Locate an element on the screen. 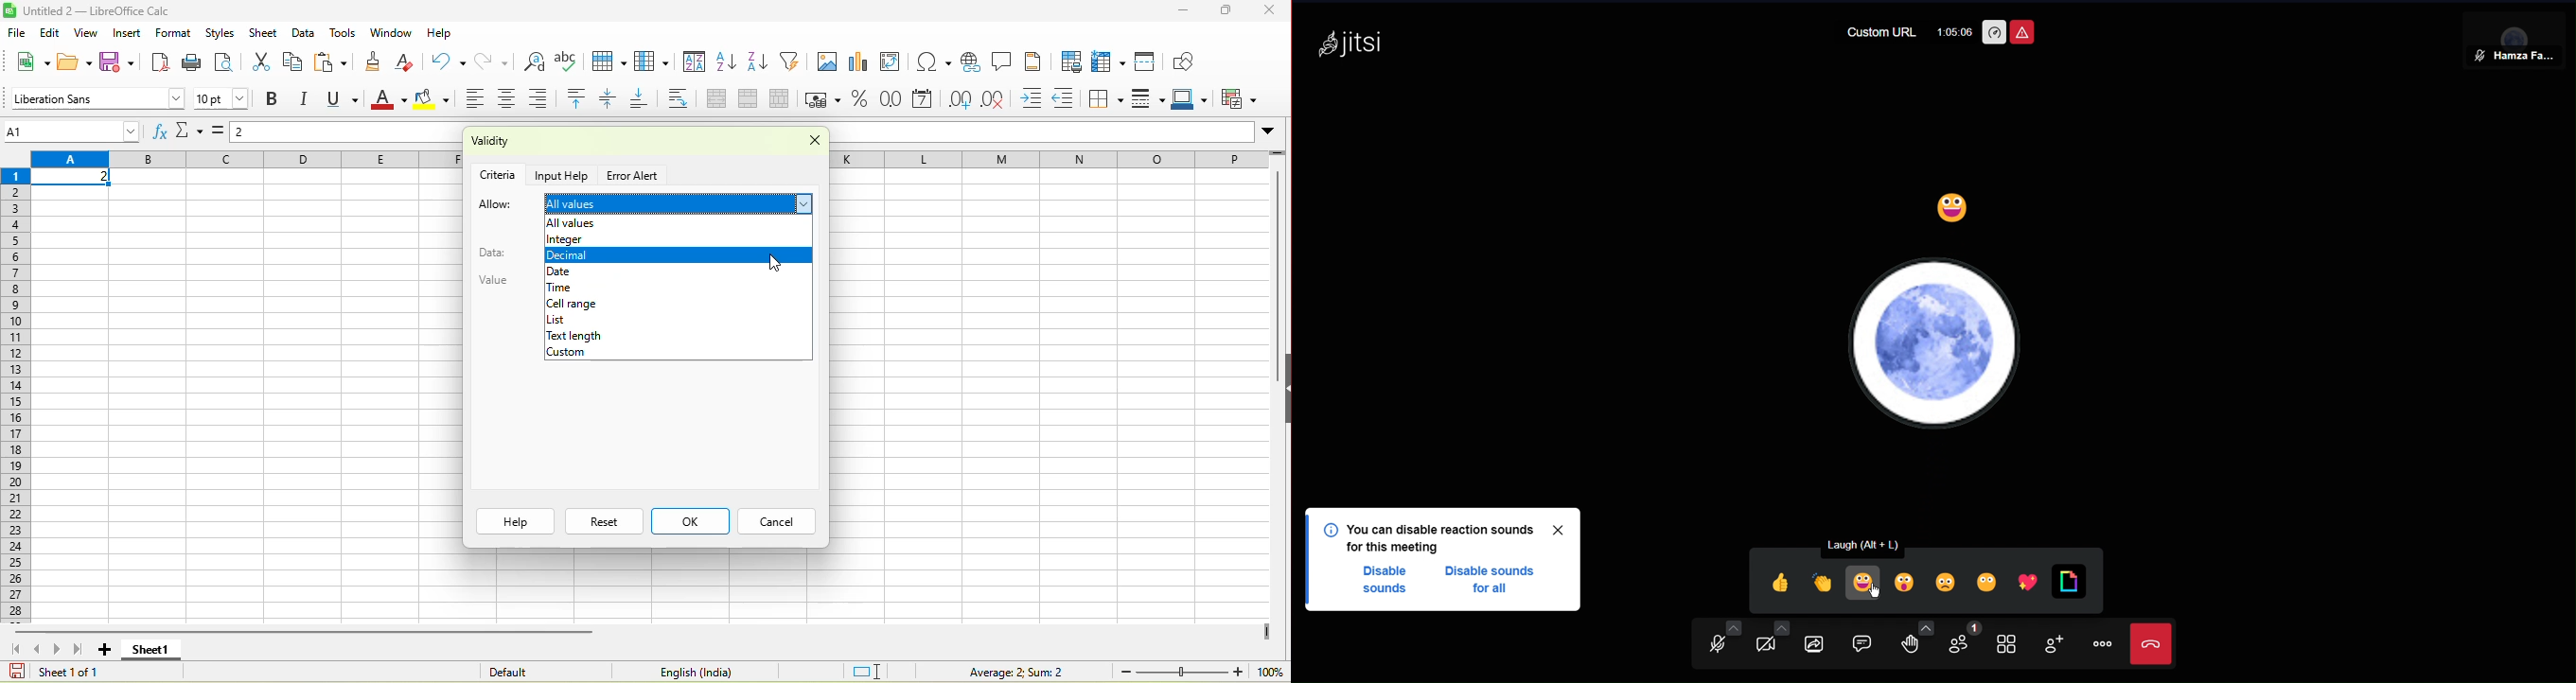 Image resolution: width=2576 pixels, height=700 pixels. Laugh (Alt + L) is located at coordinates (1874, 543).